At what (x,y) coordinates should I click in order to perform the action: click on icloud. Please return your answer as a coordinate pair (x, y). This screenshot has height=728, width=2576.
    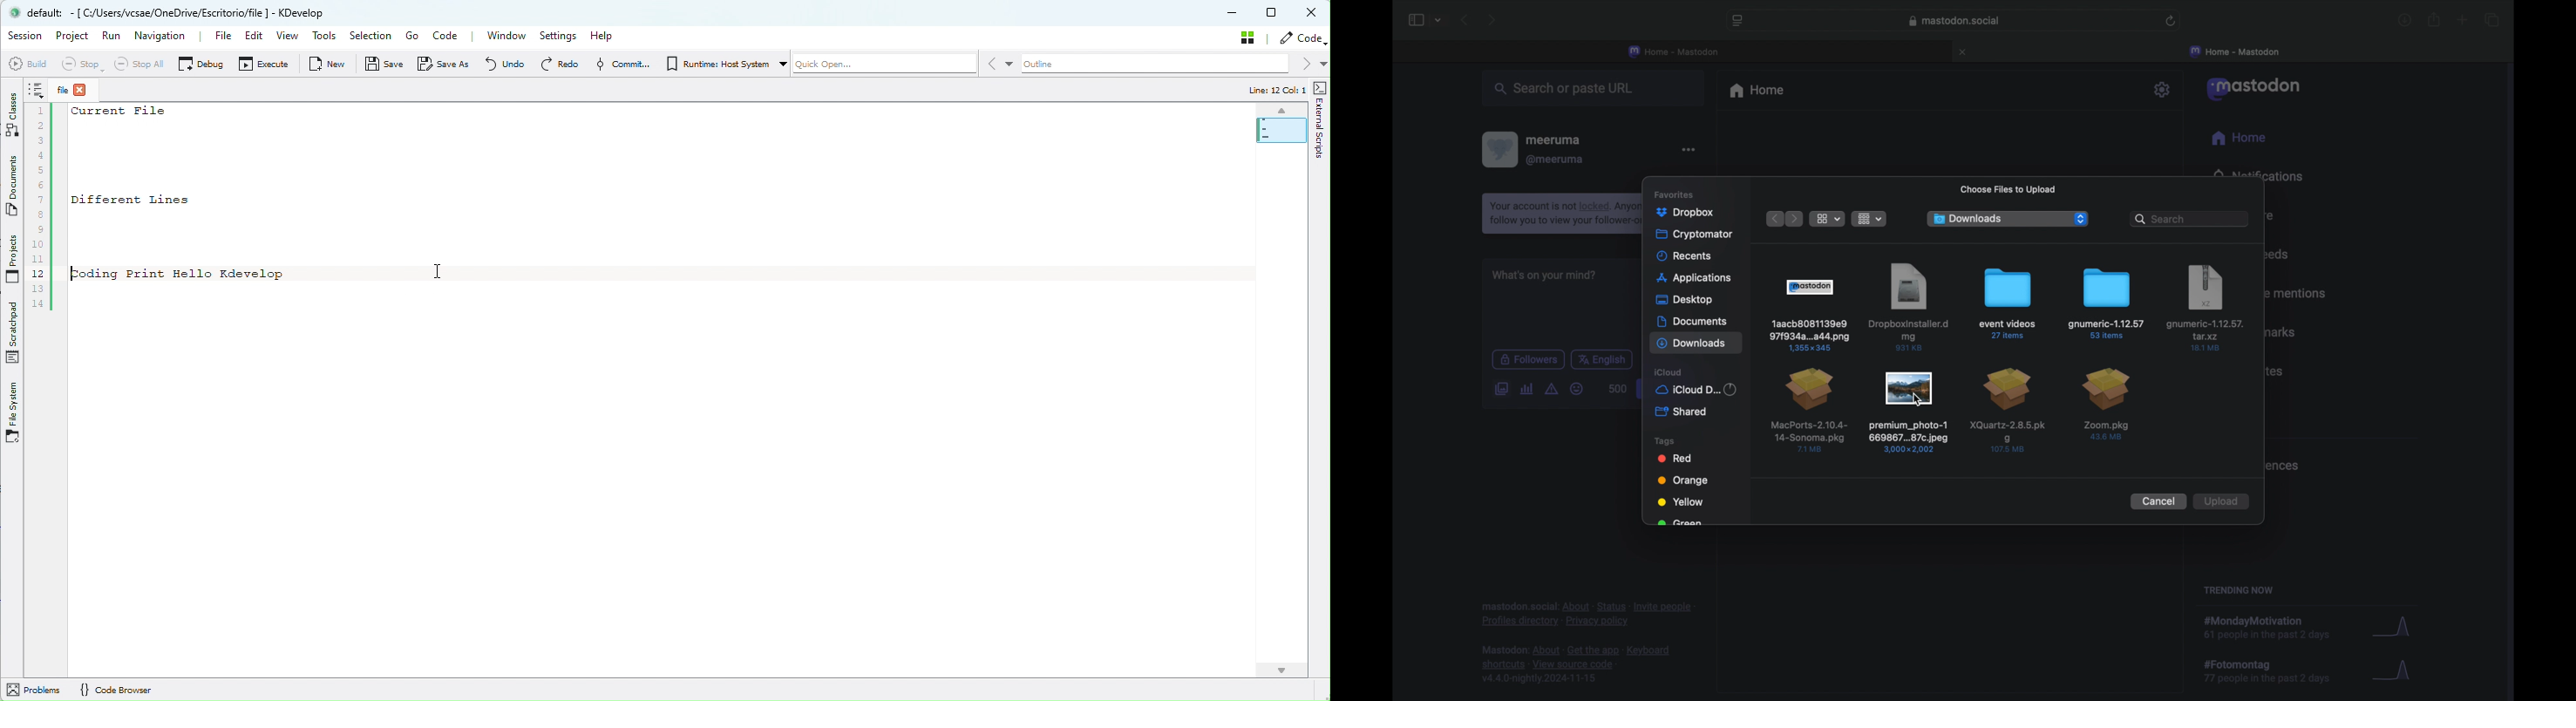
    Looking at the image, I should click on (1670, 372).